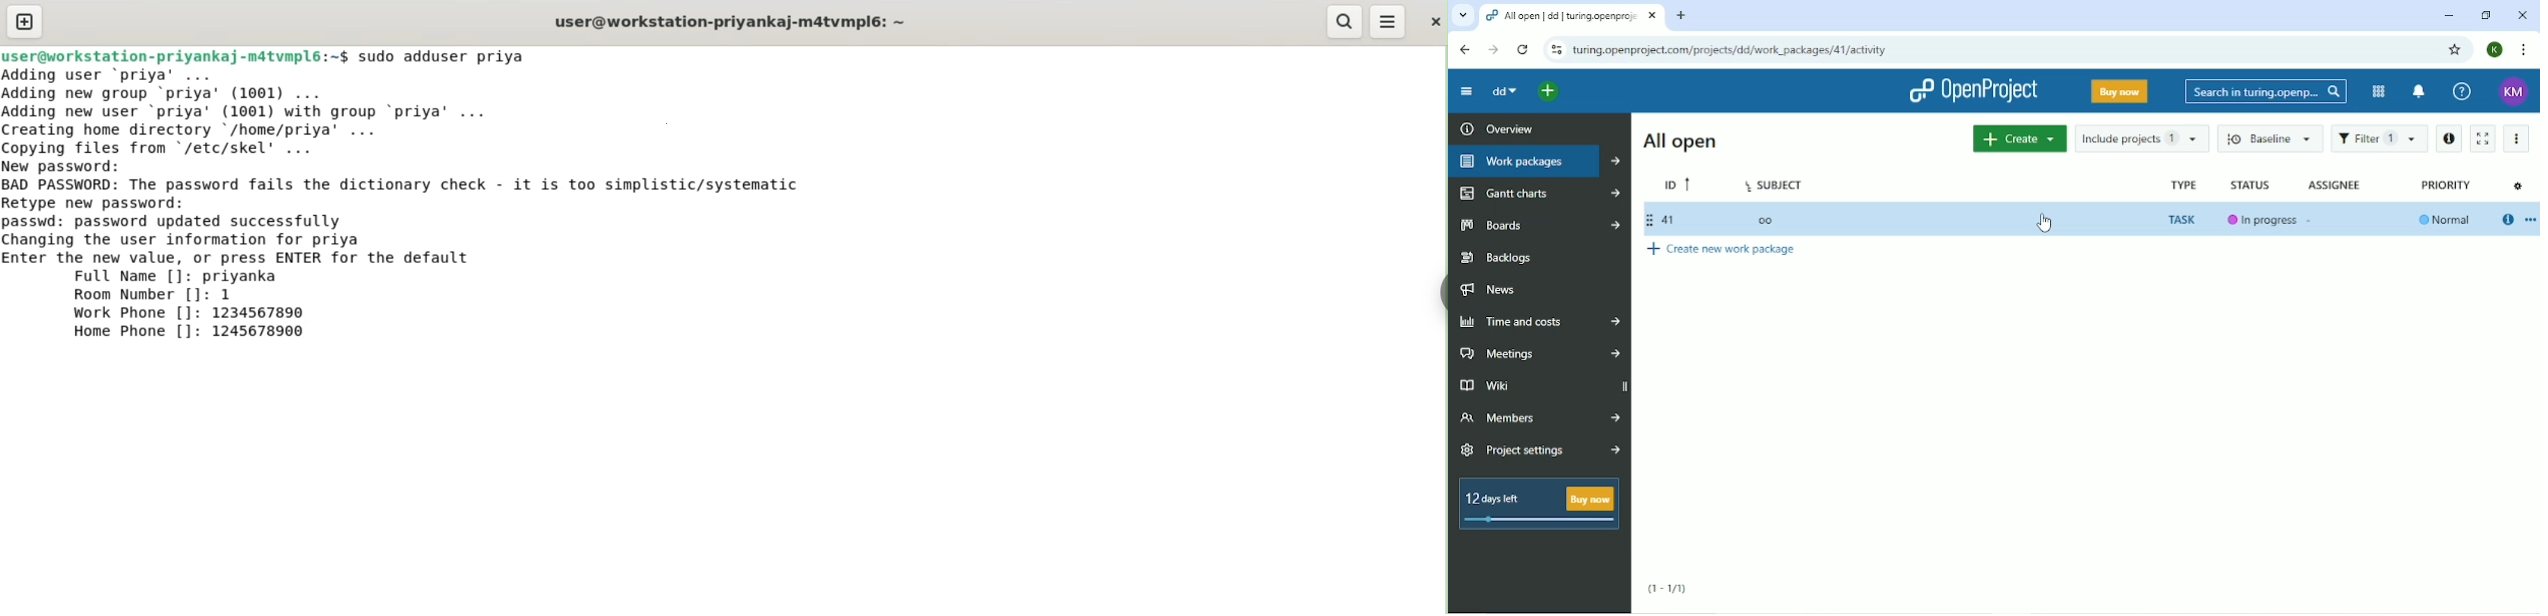 This screenshot has width=2548, height=616. Describe the element at coordinates (232, 294) in the screenshot. I see `1` at that location.